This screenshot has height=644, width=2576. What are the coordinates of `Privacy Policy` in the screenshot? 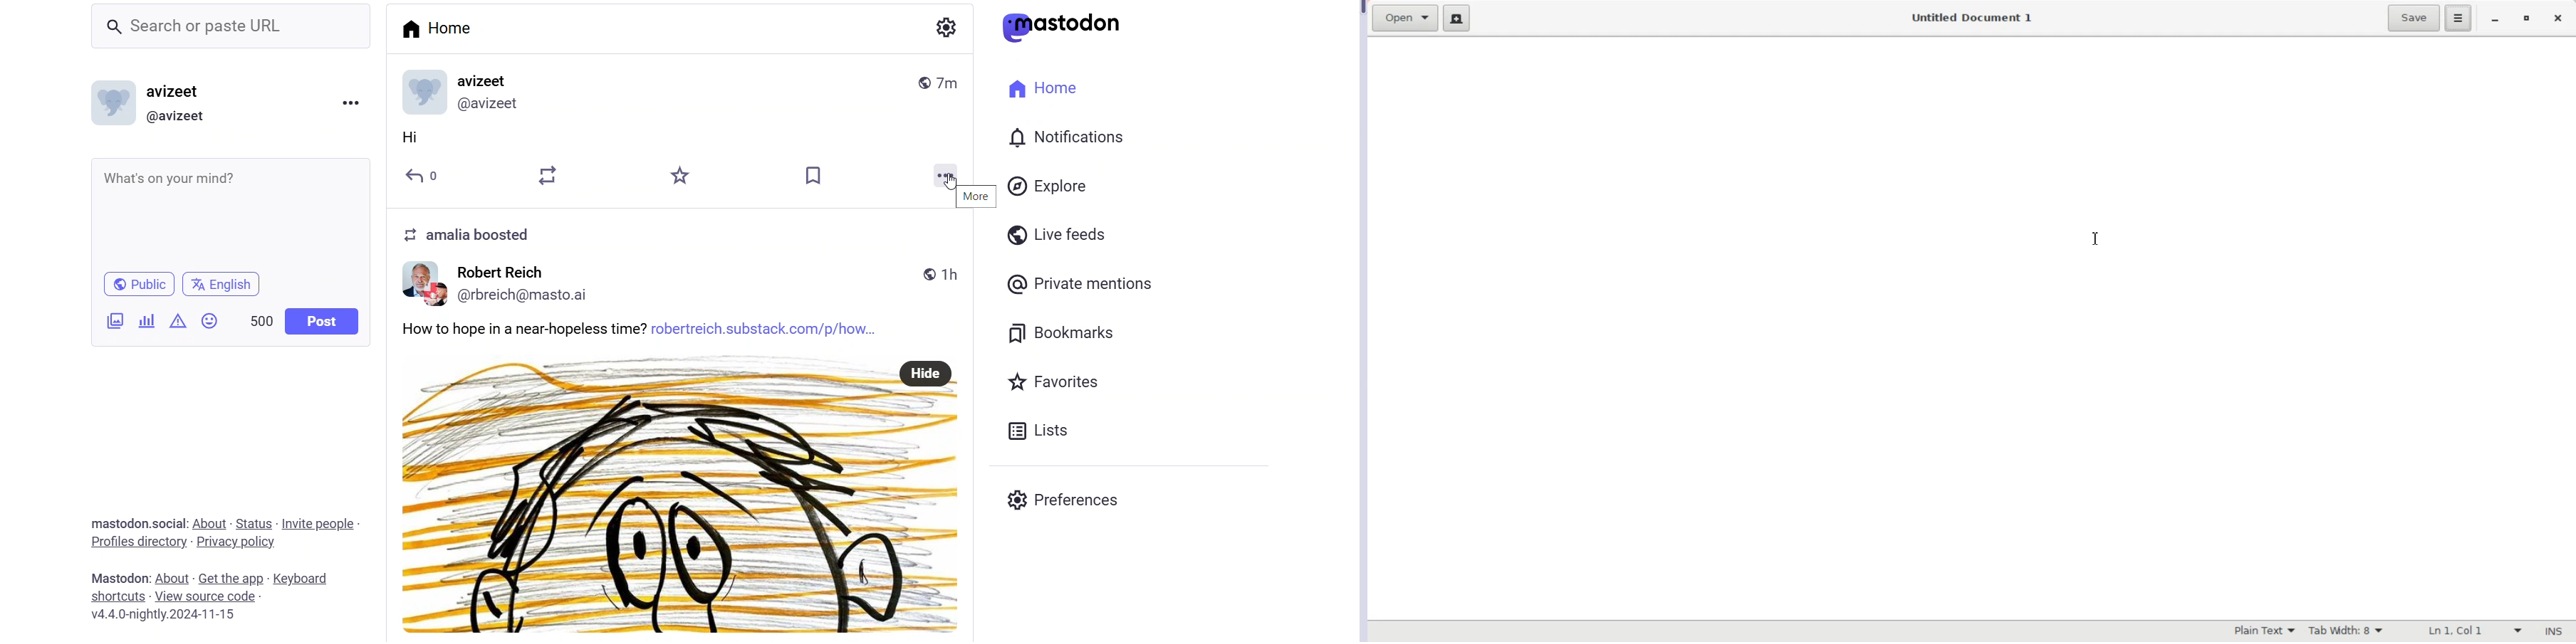 It's located at (239, 542).